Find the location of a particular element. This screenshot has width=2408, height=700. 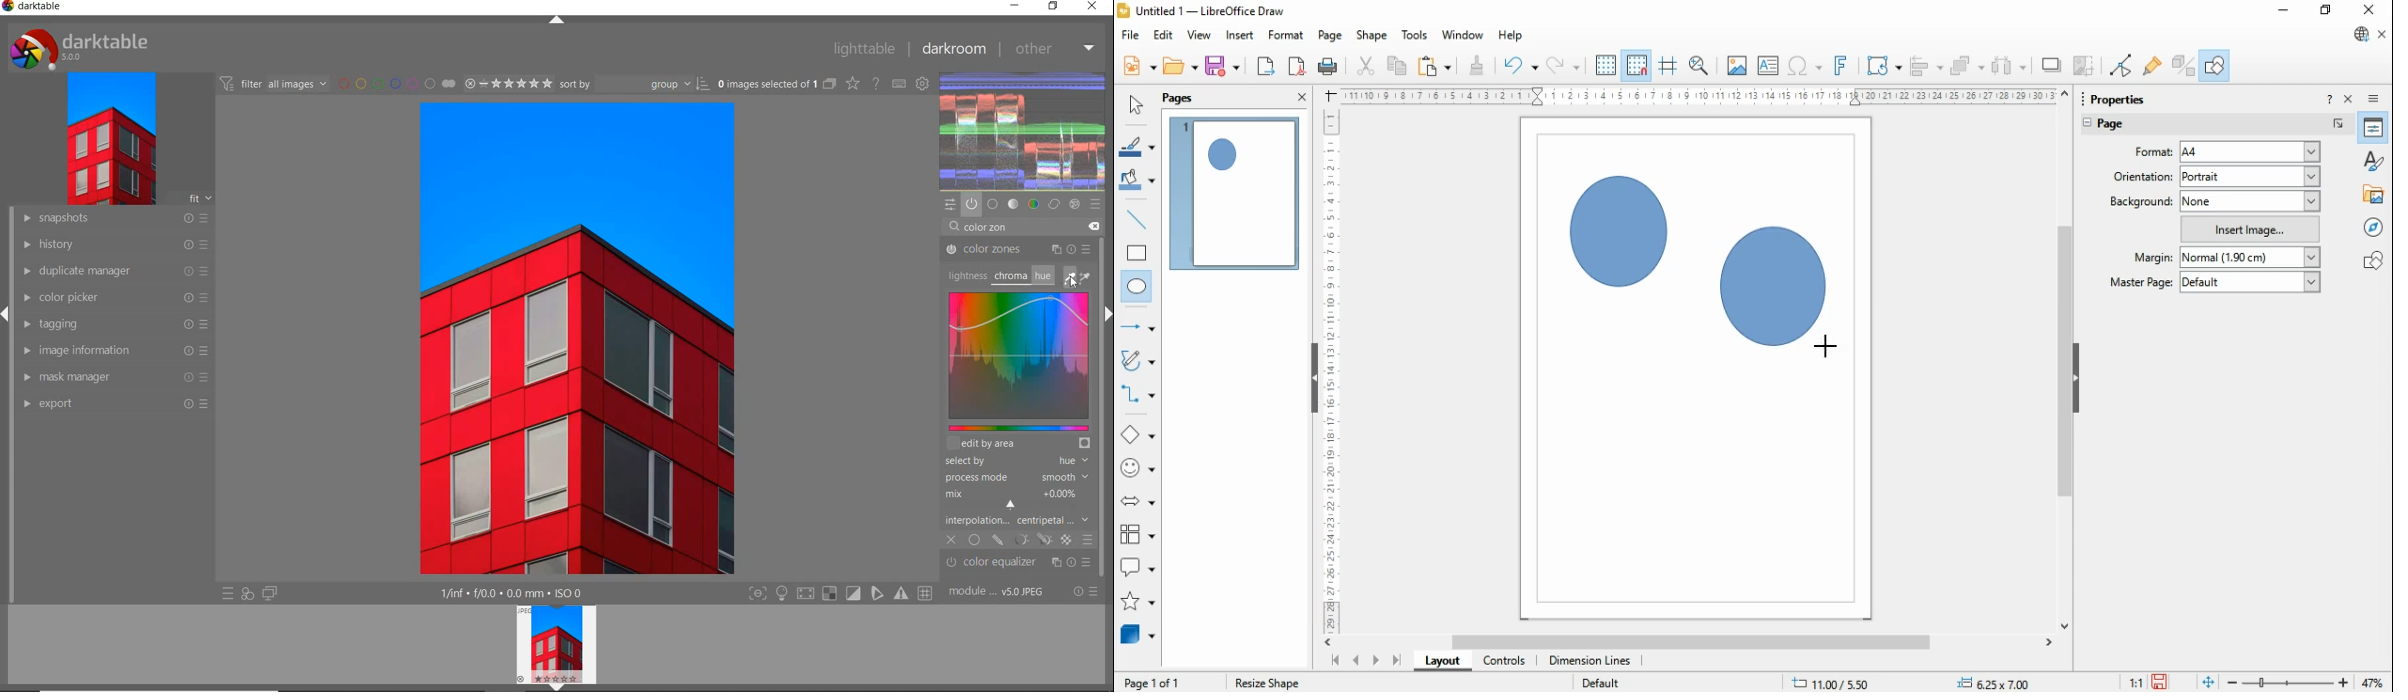

Scale is located at coordinates (1330, 367).